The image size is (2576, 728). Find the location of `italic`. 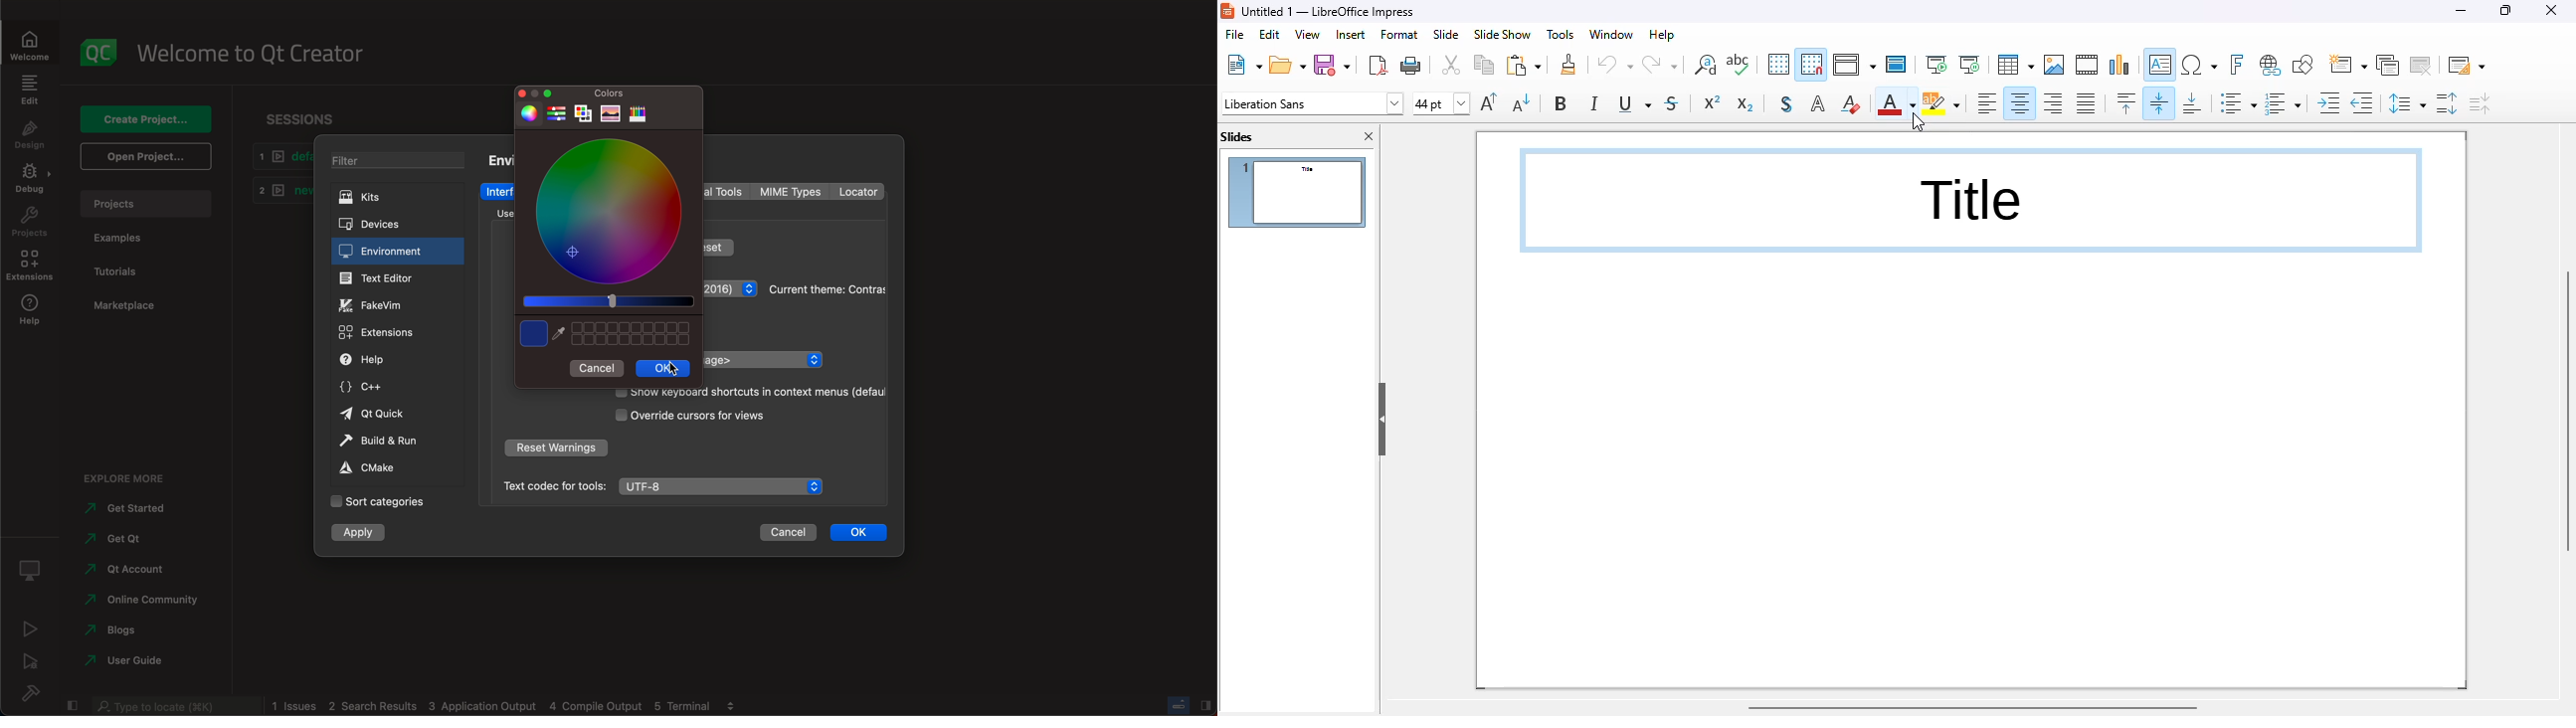

italic is located at coordinates (1595, 103).